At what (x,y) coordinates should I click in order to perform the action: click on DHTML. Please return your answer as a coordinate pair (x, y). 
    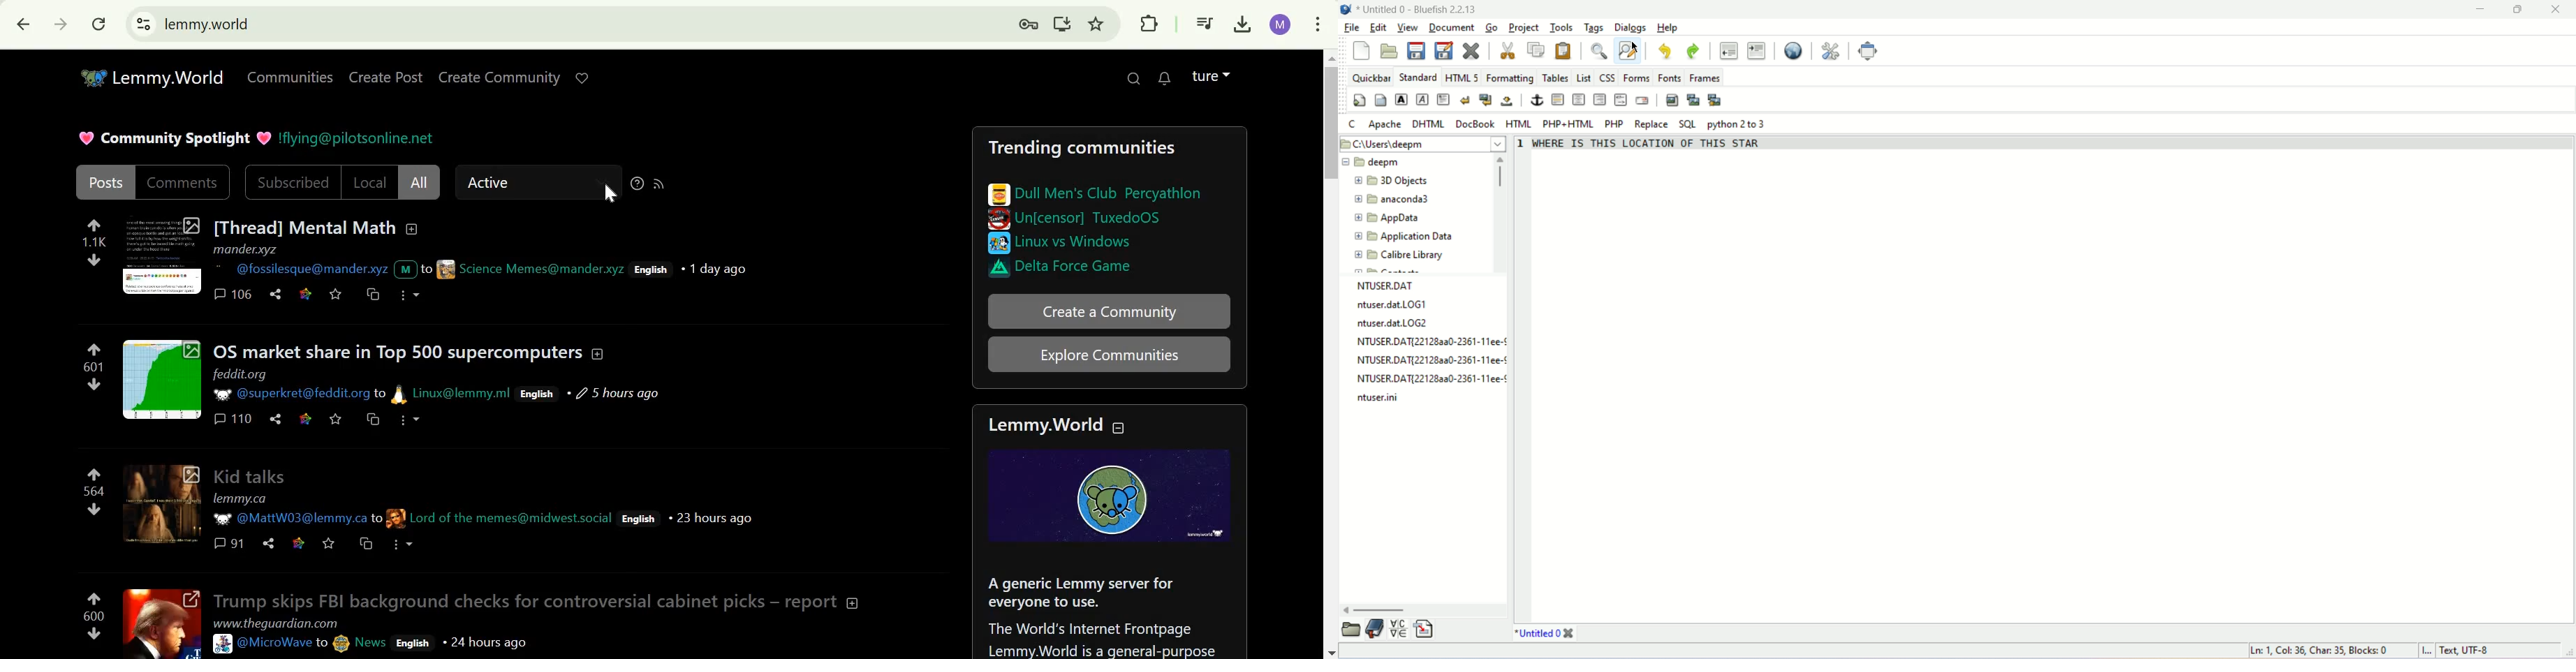
    Looking at the image, I should click on (1426, 124).